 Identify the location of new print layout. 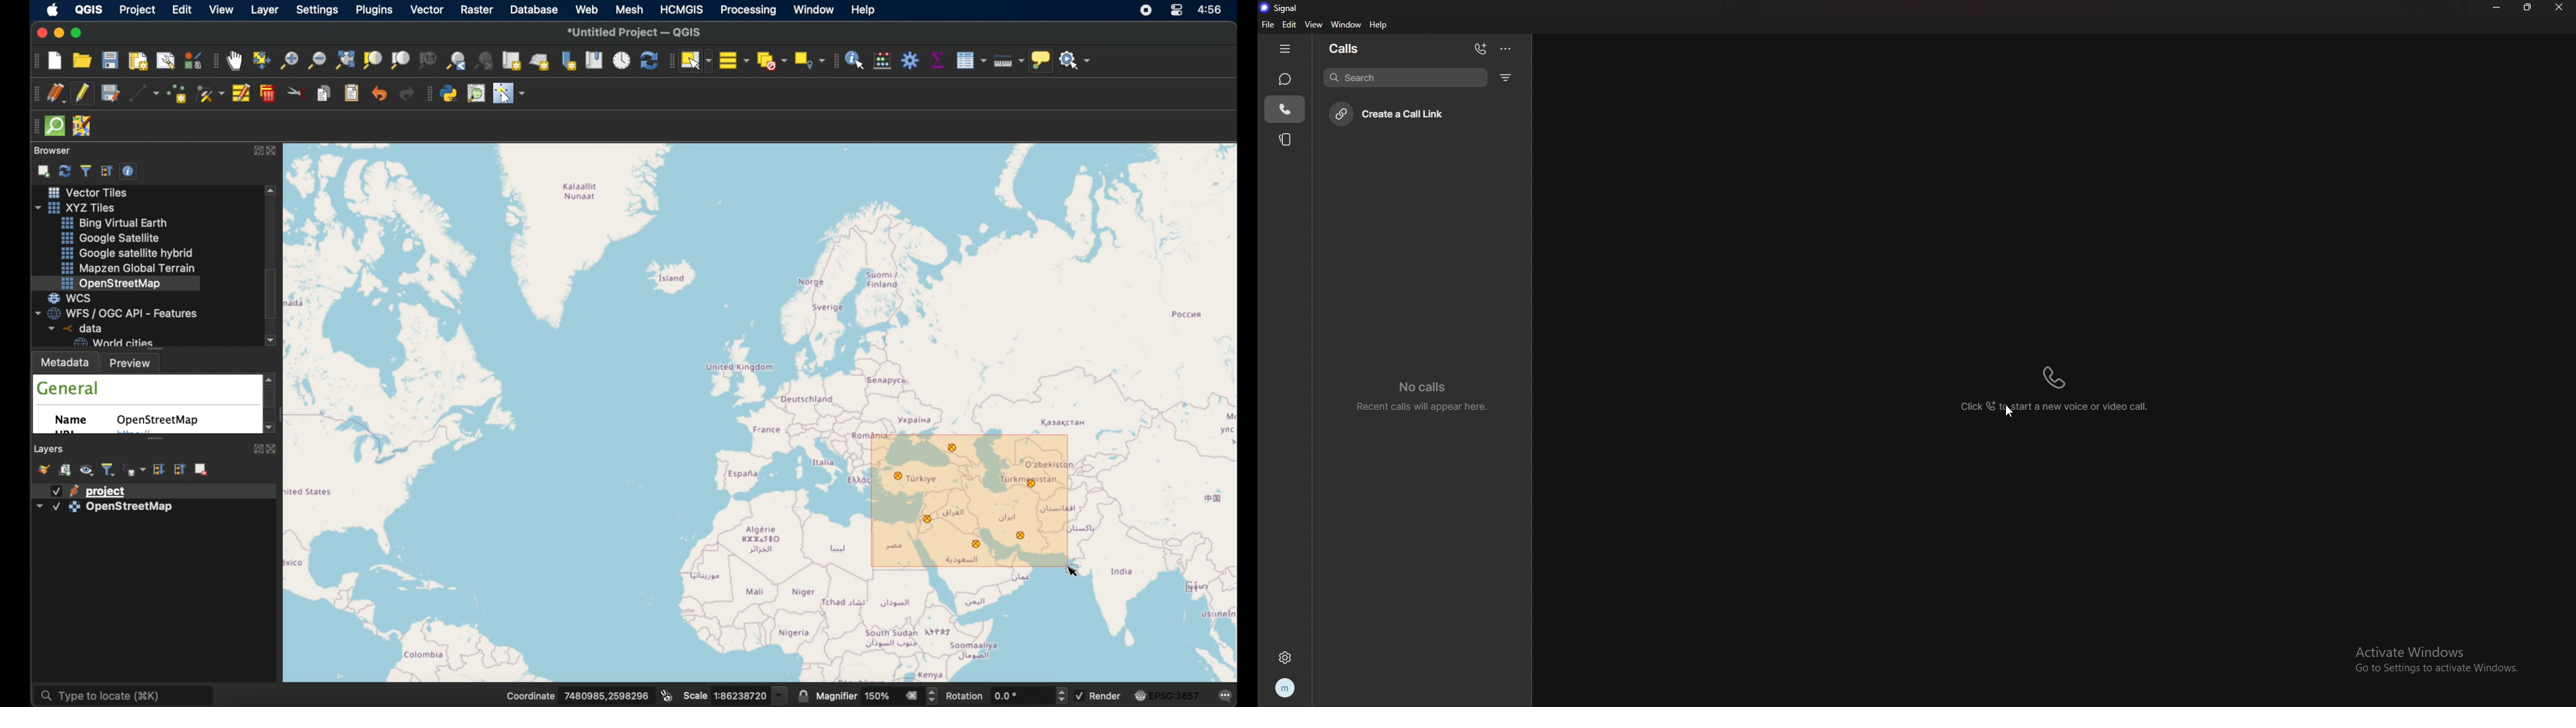
(137, 61).